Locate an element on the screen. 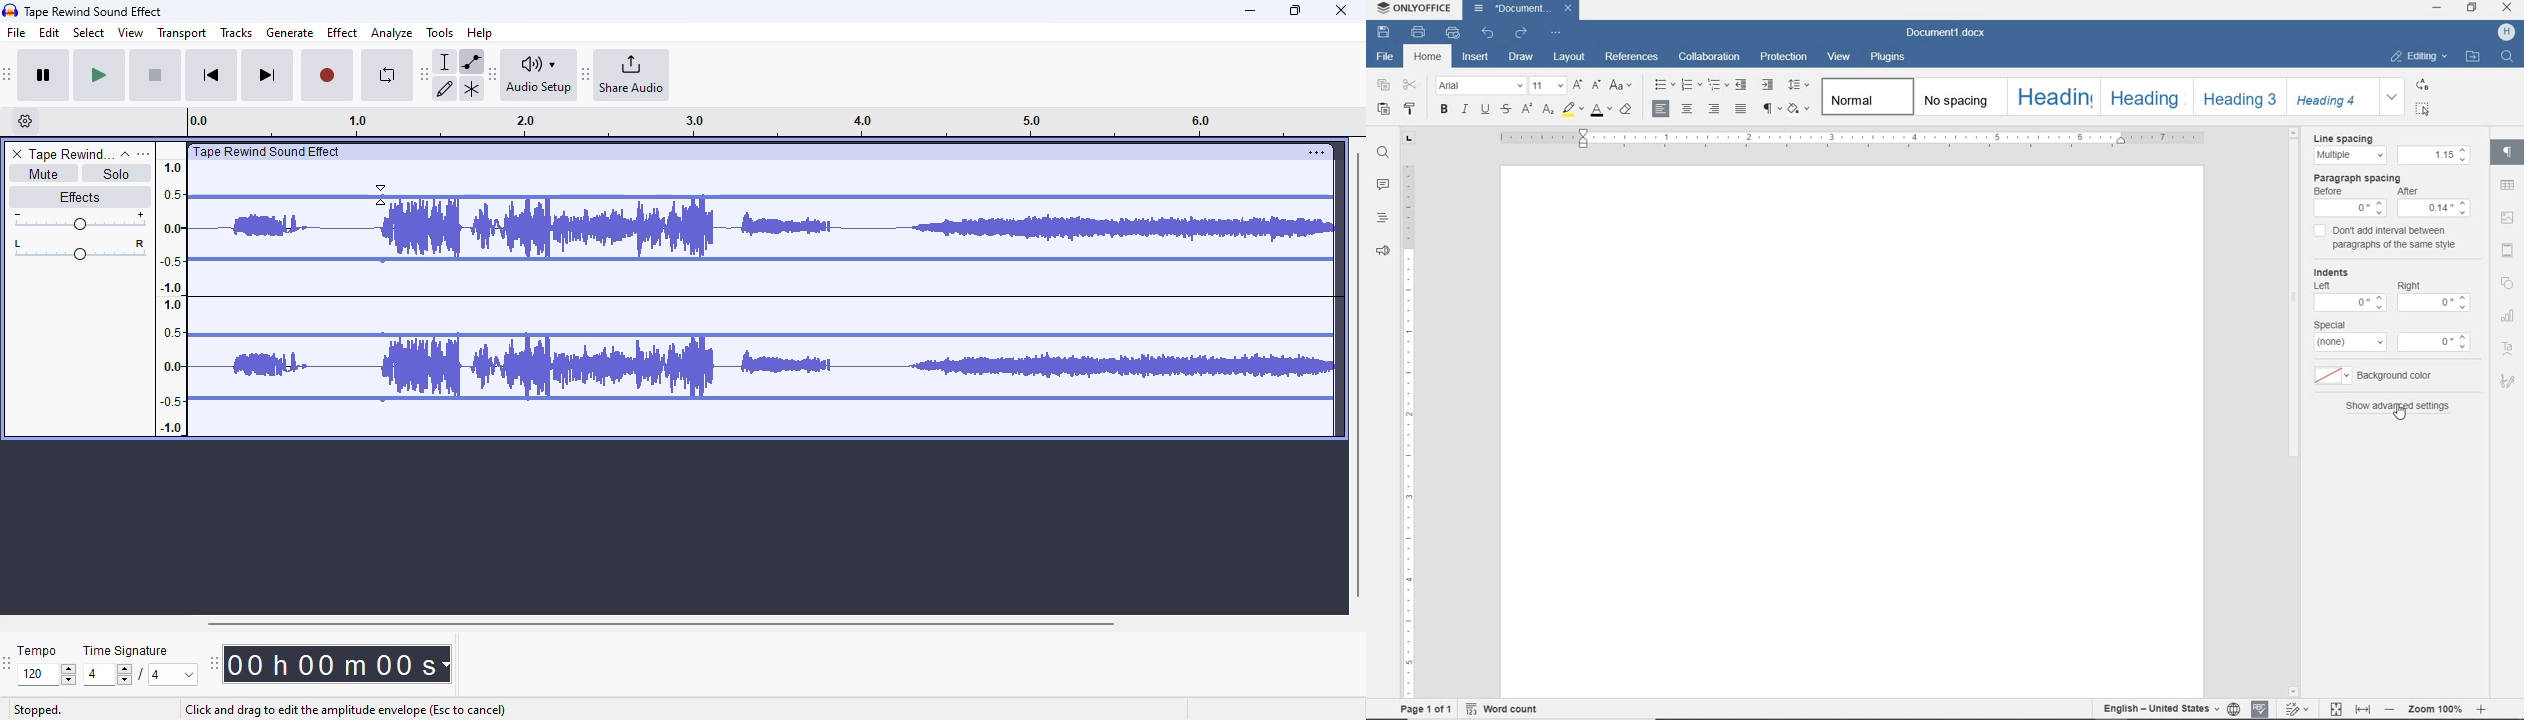 The image size is (2548, 728). Track timeline is located at coordinates (744, 122).